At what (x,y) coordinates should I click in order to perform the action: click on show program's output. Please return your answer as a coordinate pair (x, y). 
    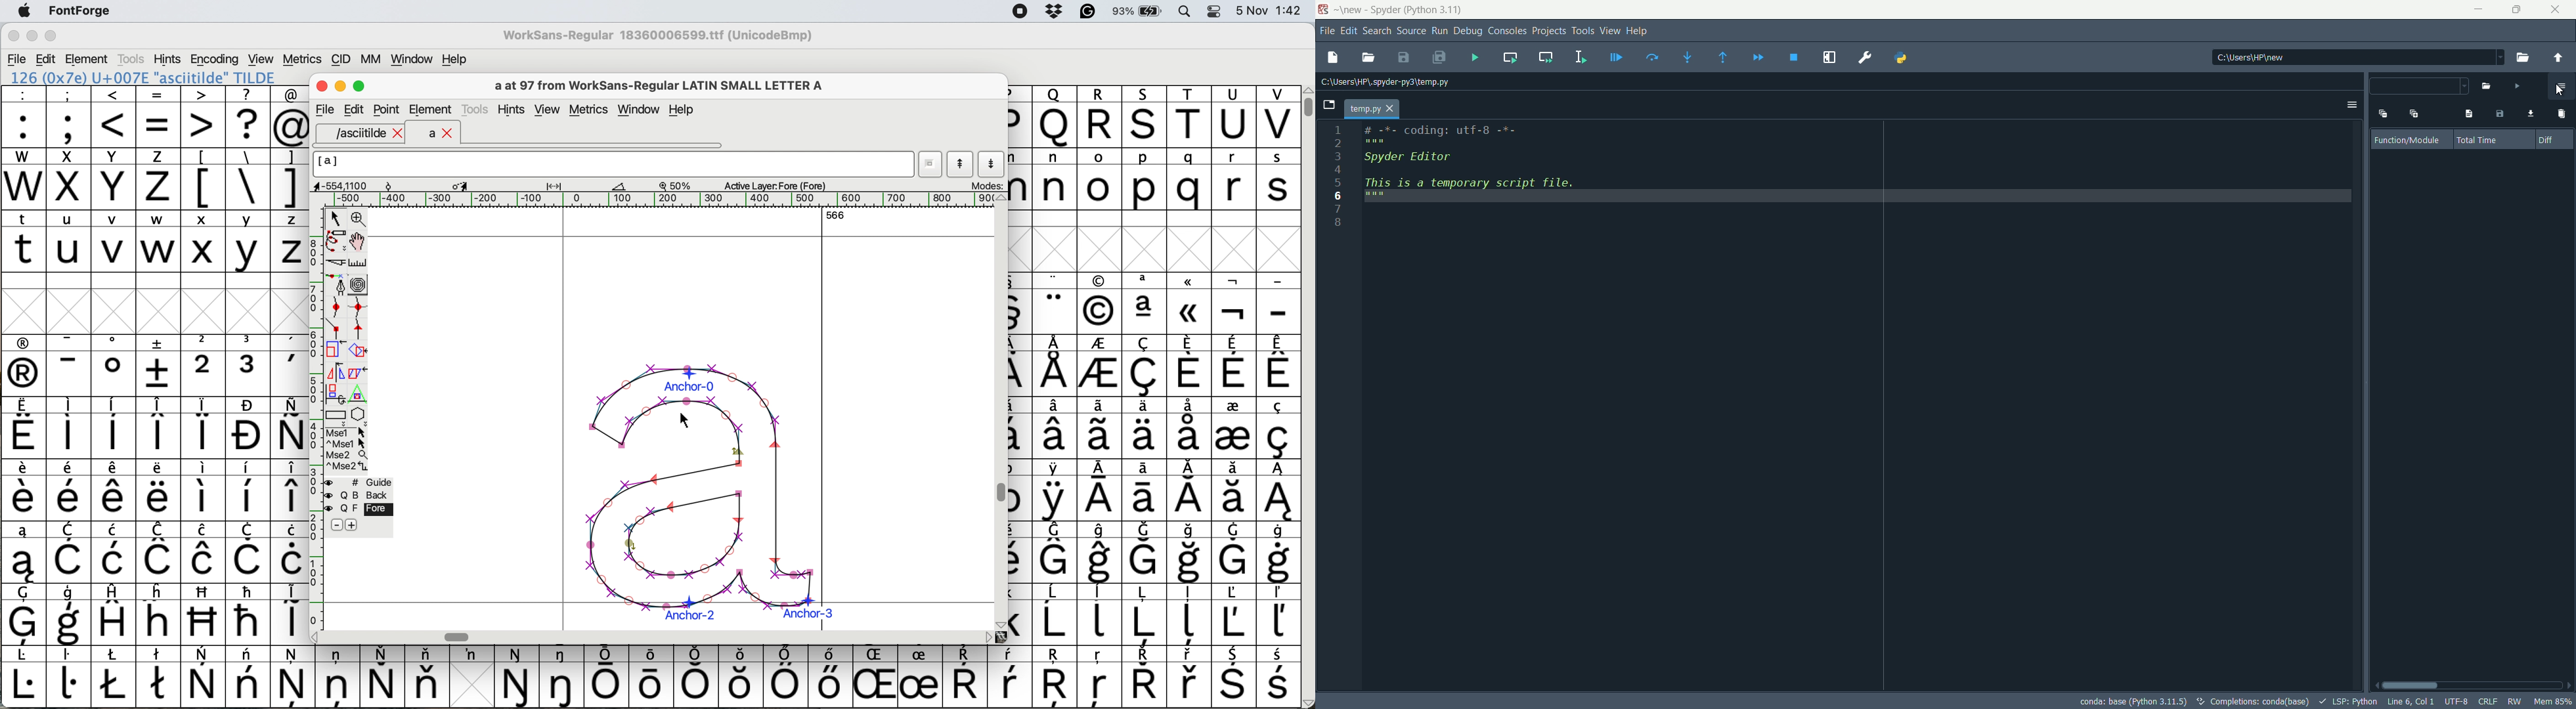
    Looking at the image, I should click on (2467, 114).